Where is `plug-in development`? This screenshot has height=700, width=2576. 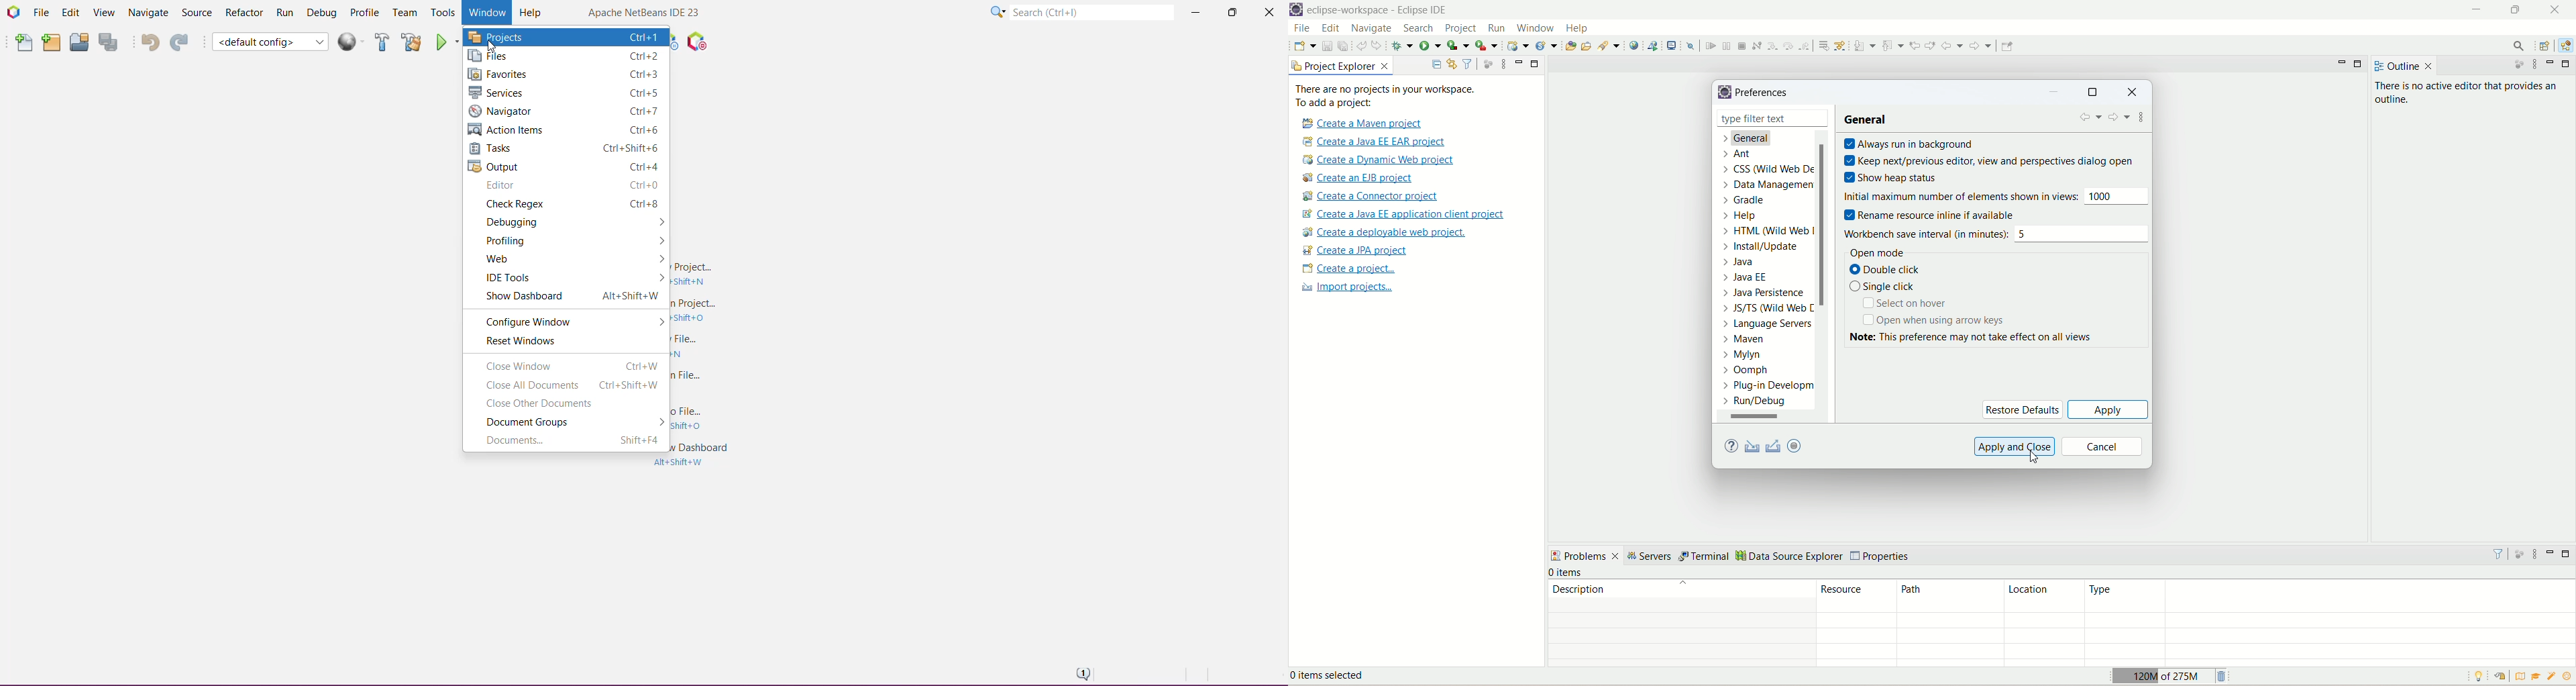 plug-in development is located at coordinates (1768, 386).